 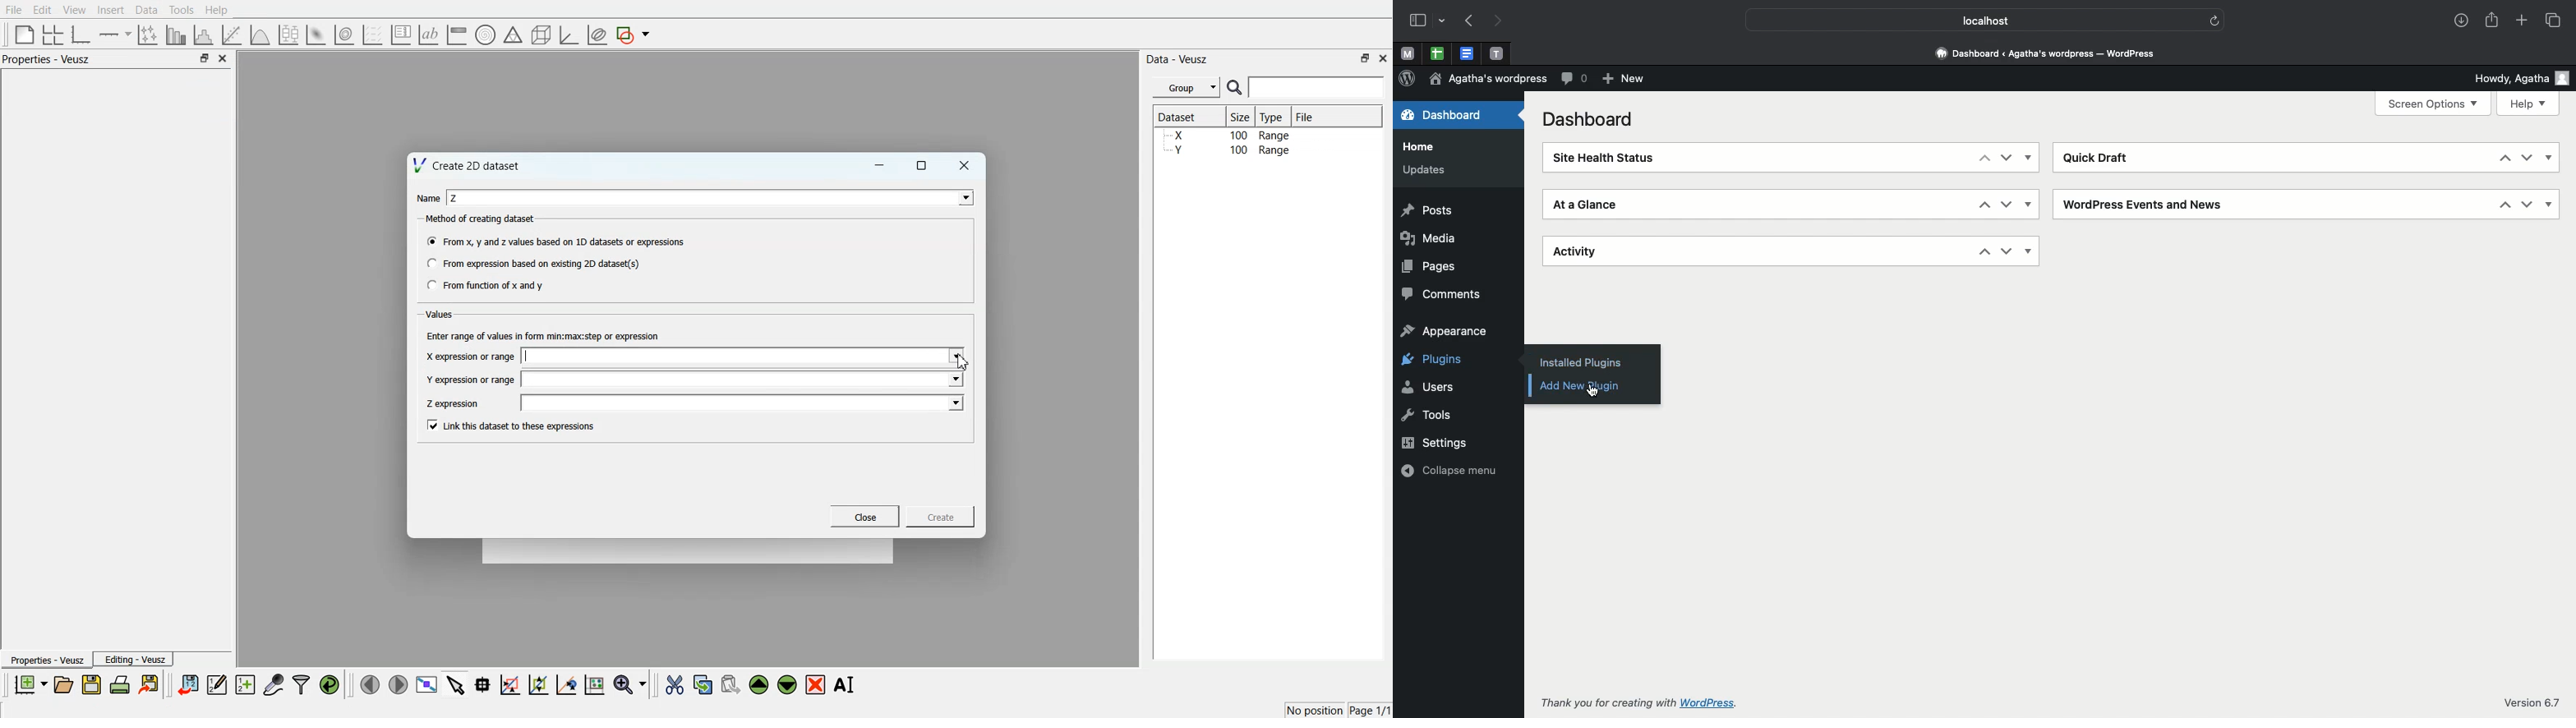 What do you see at coordinates (1499, 53) in the screenshot?
I see `Pinned tabs` at bounding box center [1499, 53].